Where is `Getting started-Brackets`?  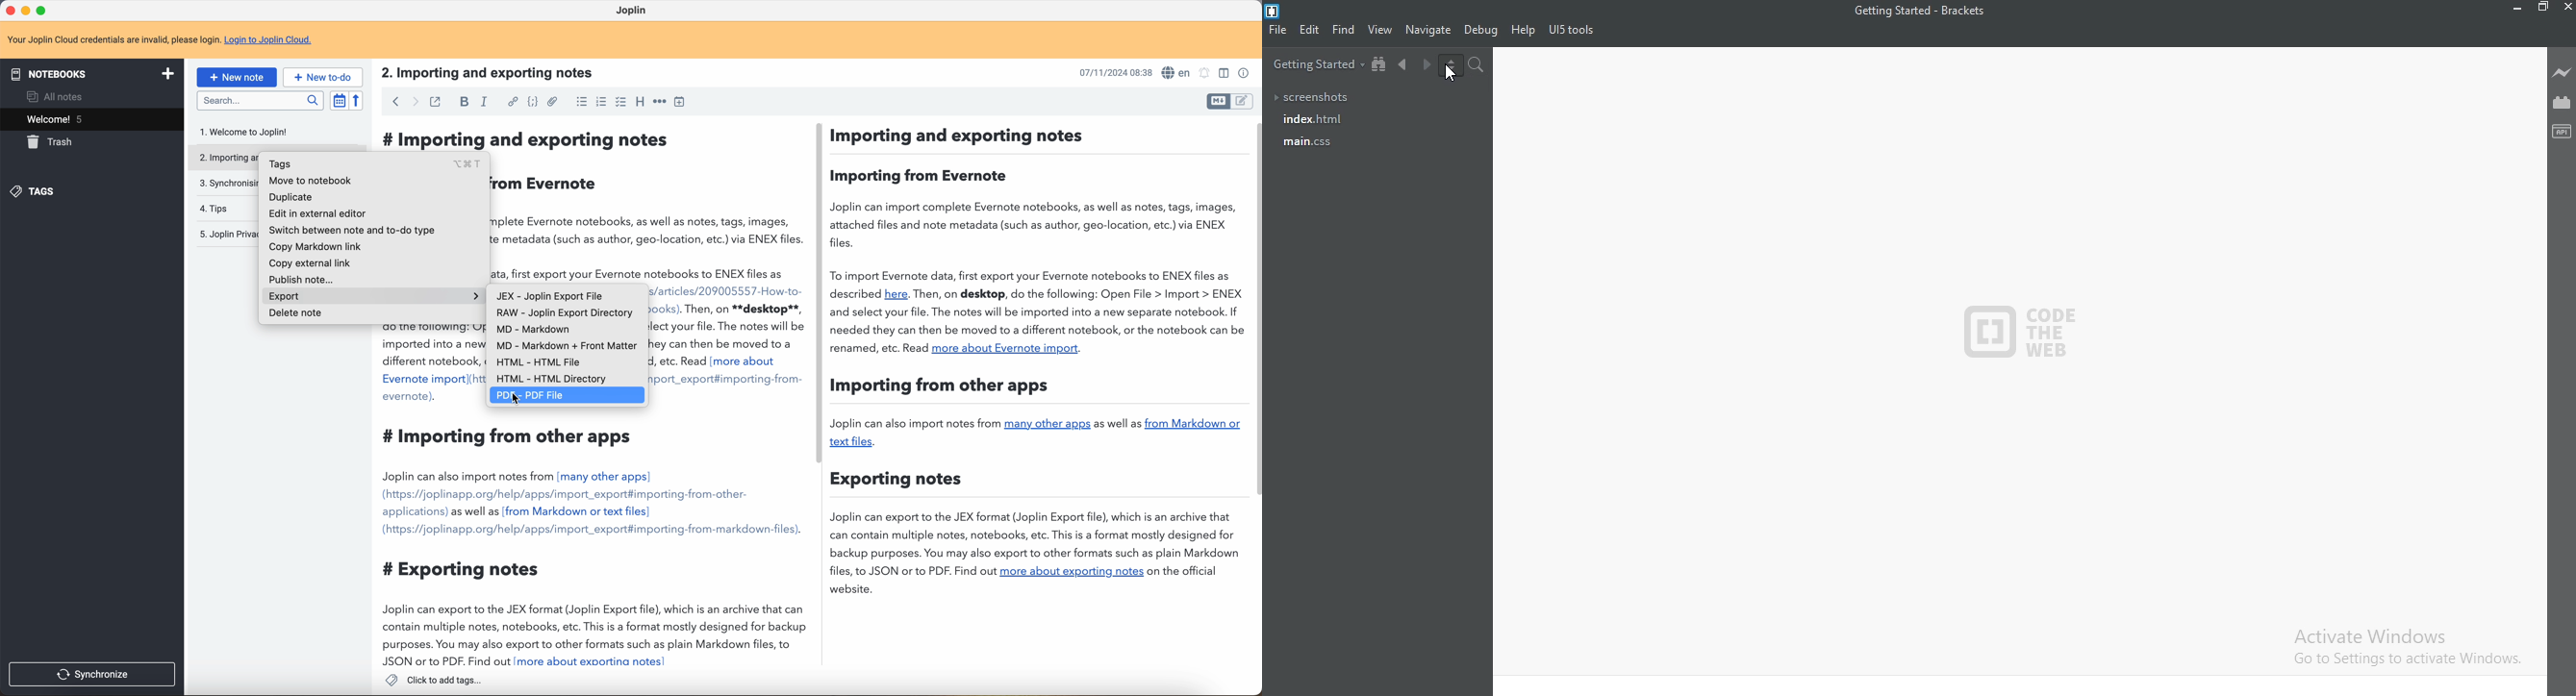
Getting started-Brackets is located at coordinates (1918, 12).